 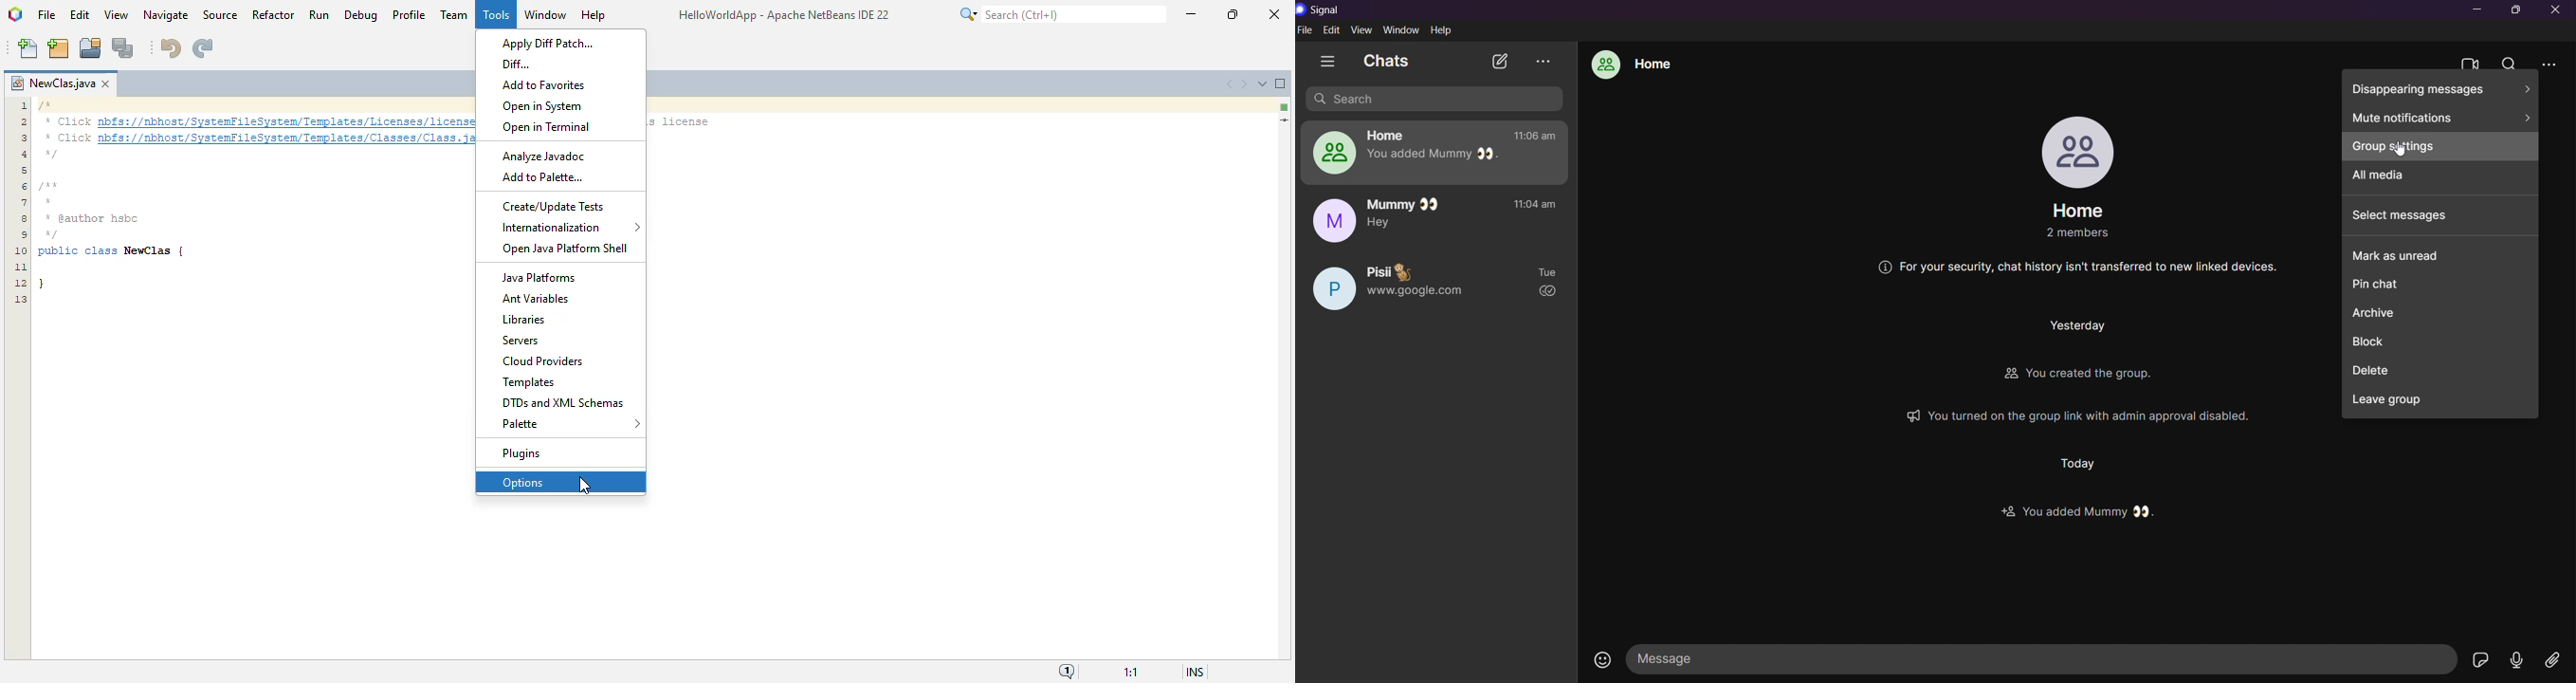 I want to click on block, so click(x=2440, y=346).